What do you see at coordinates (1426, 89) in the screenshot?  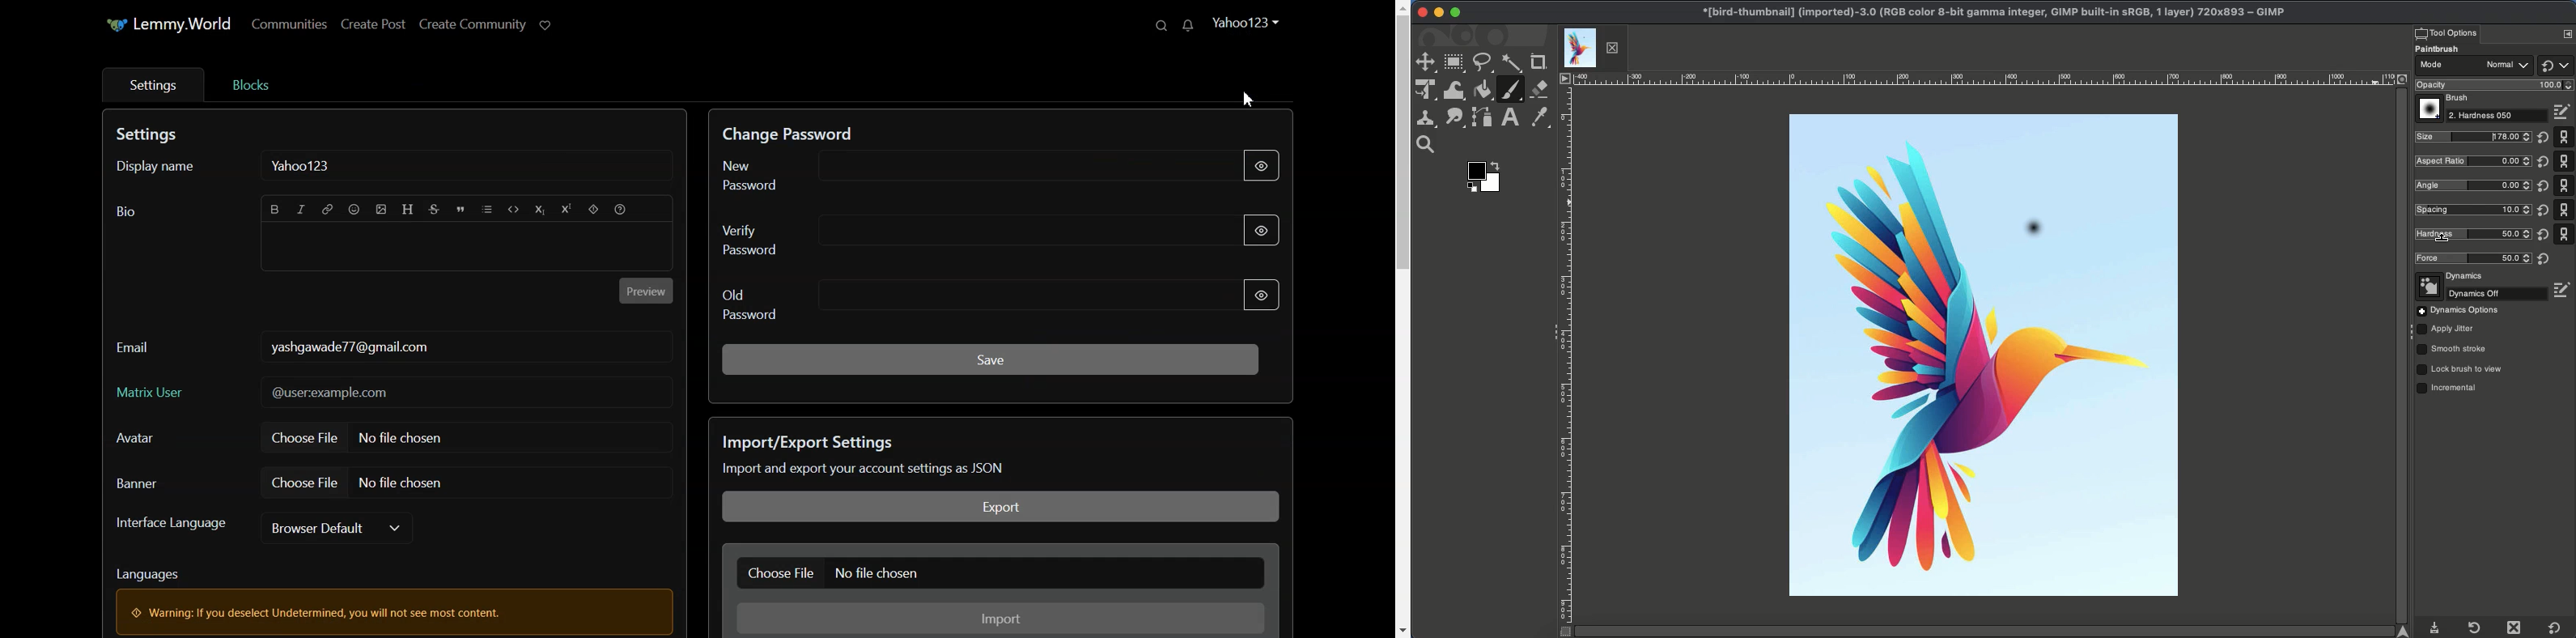 I see `Unified transformation` at bounding box center [1426, 89].